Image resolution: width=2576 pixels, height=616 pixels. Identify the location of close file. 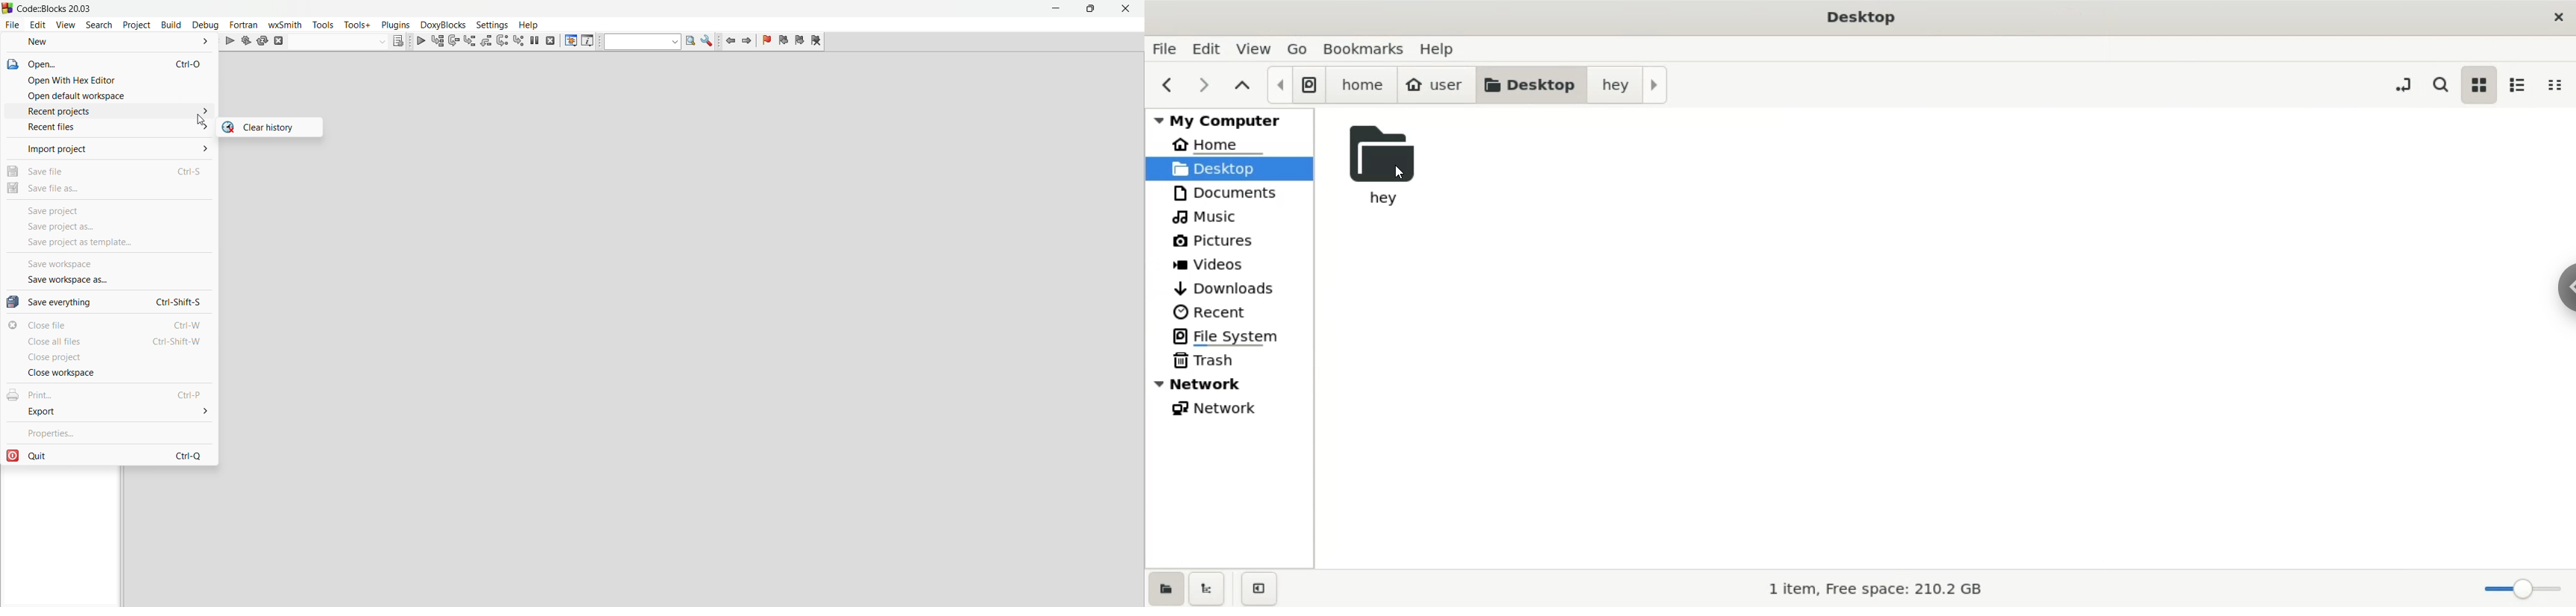
(110, 324).